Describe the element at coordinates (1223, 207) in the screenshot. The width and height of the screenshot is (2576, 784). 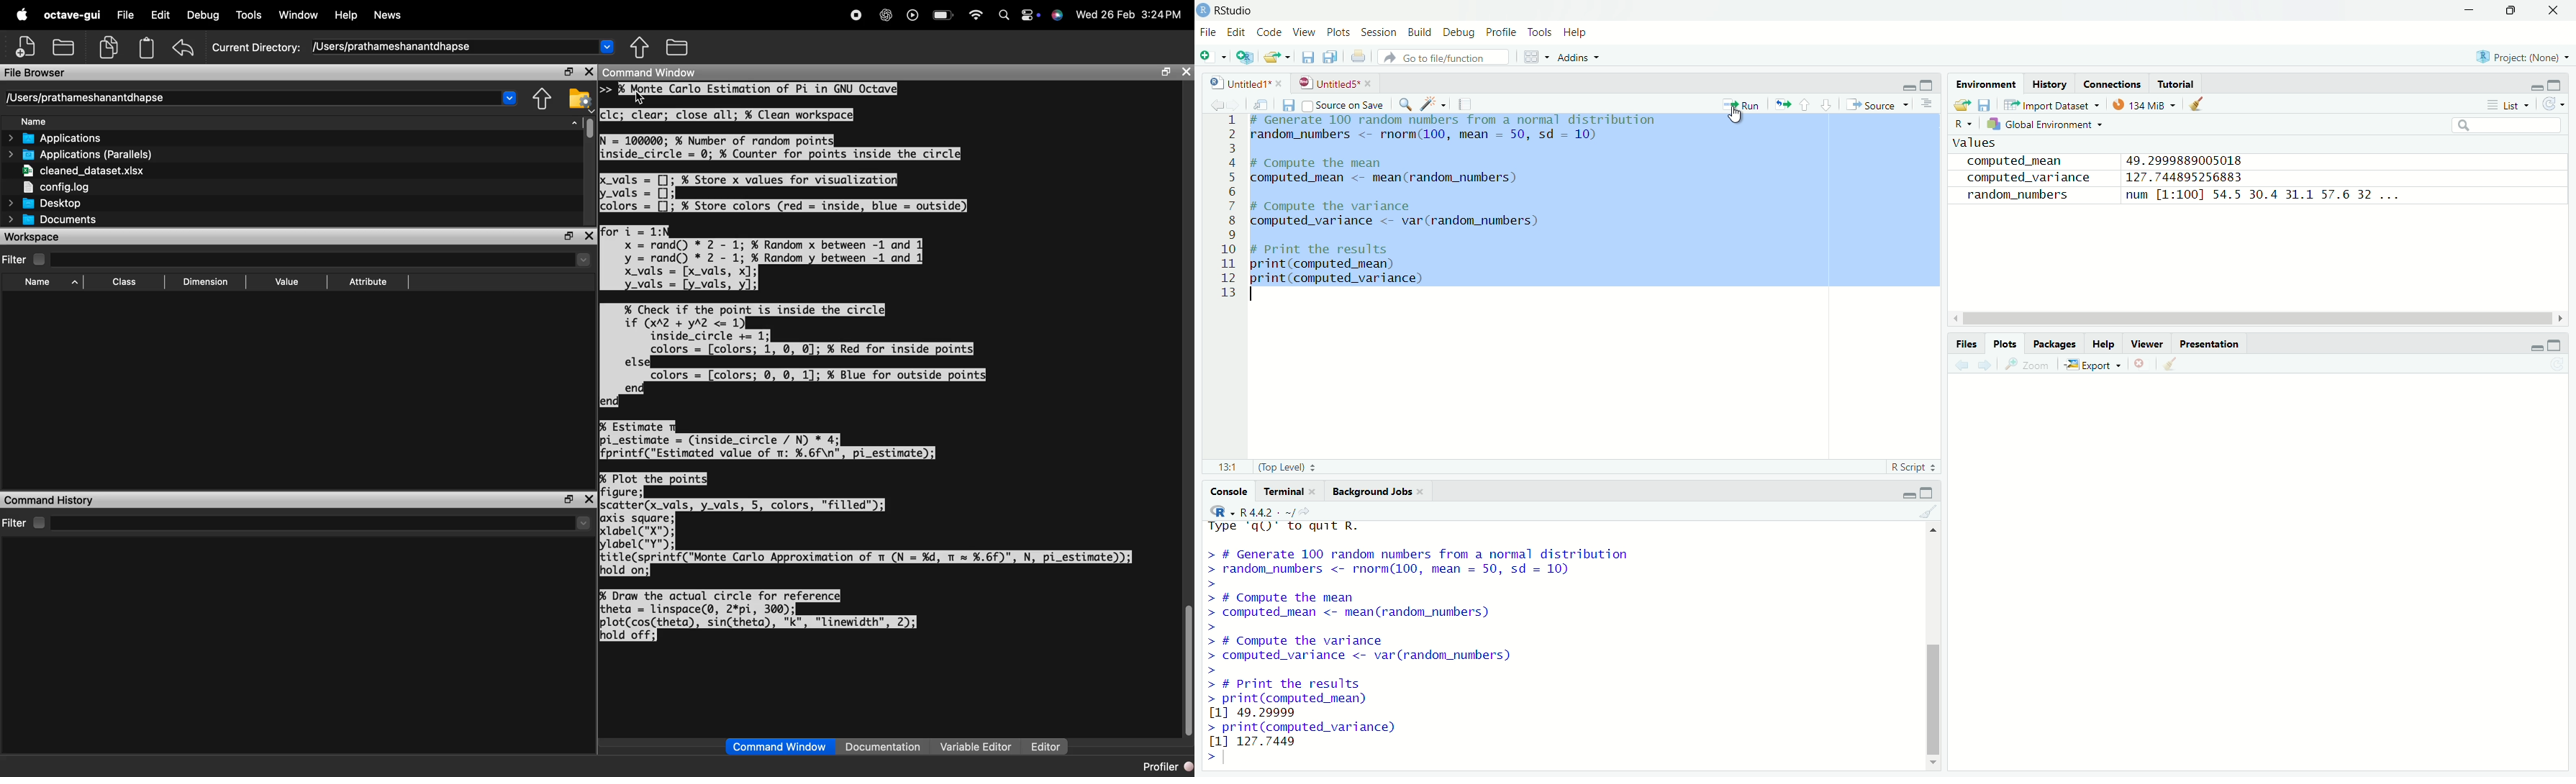
I see `serial numbers` at that location.